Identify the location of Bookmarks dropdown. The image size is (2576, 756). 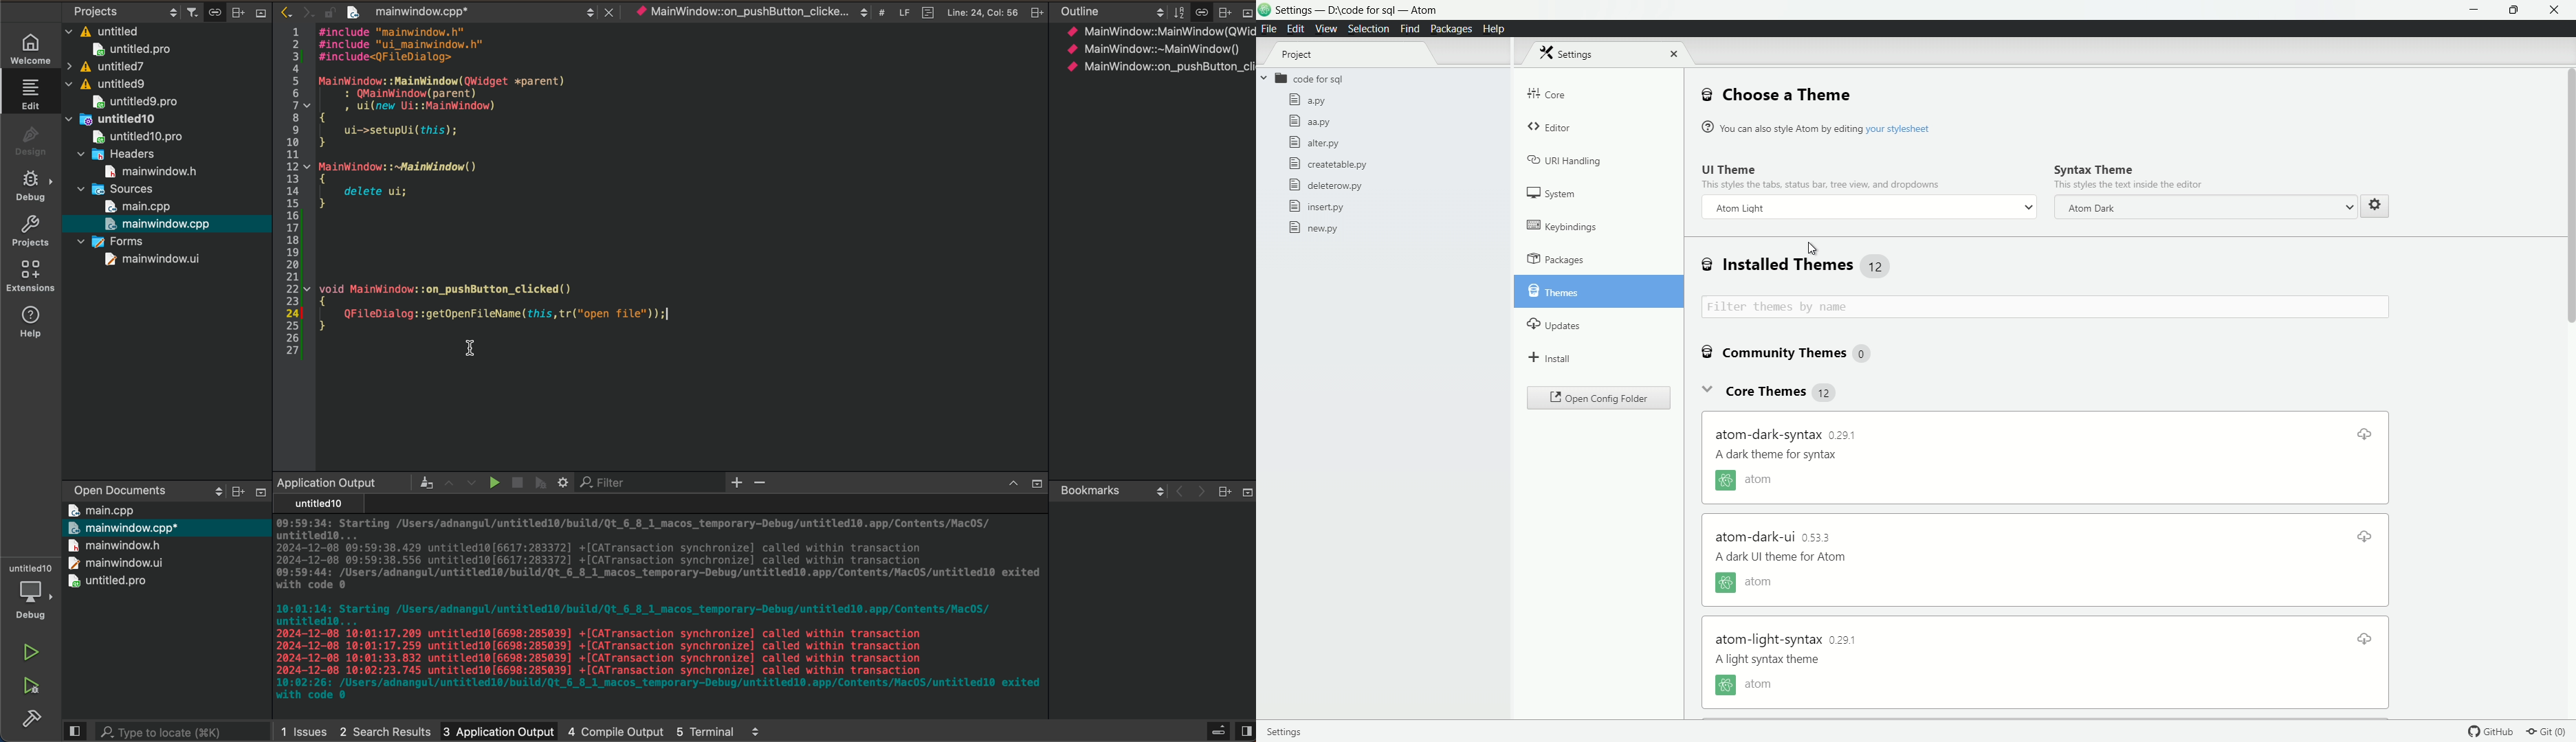
(1110, 490).